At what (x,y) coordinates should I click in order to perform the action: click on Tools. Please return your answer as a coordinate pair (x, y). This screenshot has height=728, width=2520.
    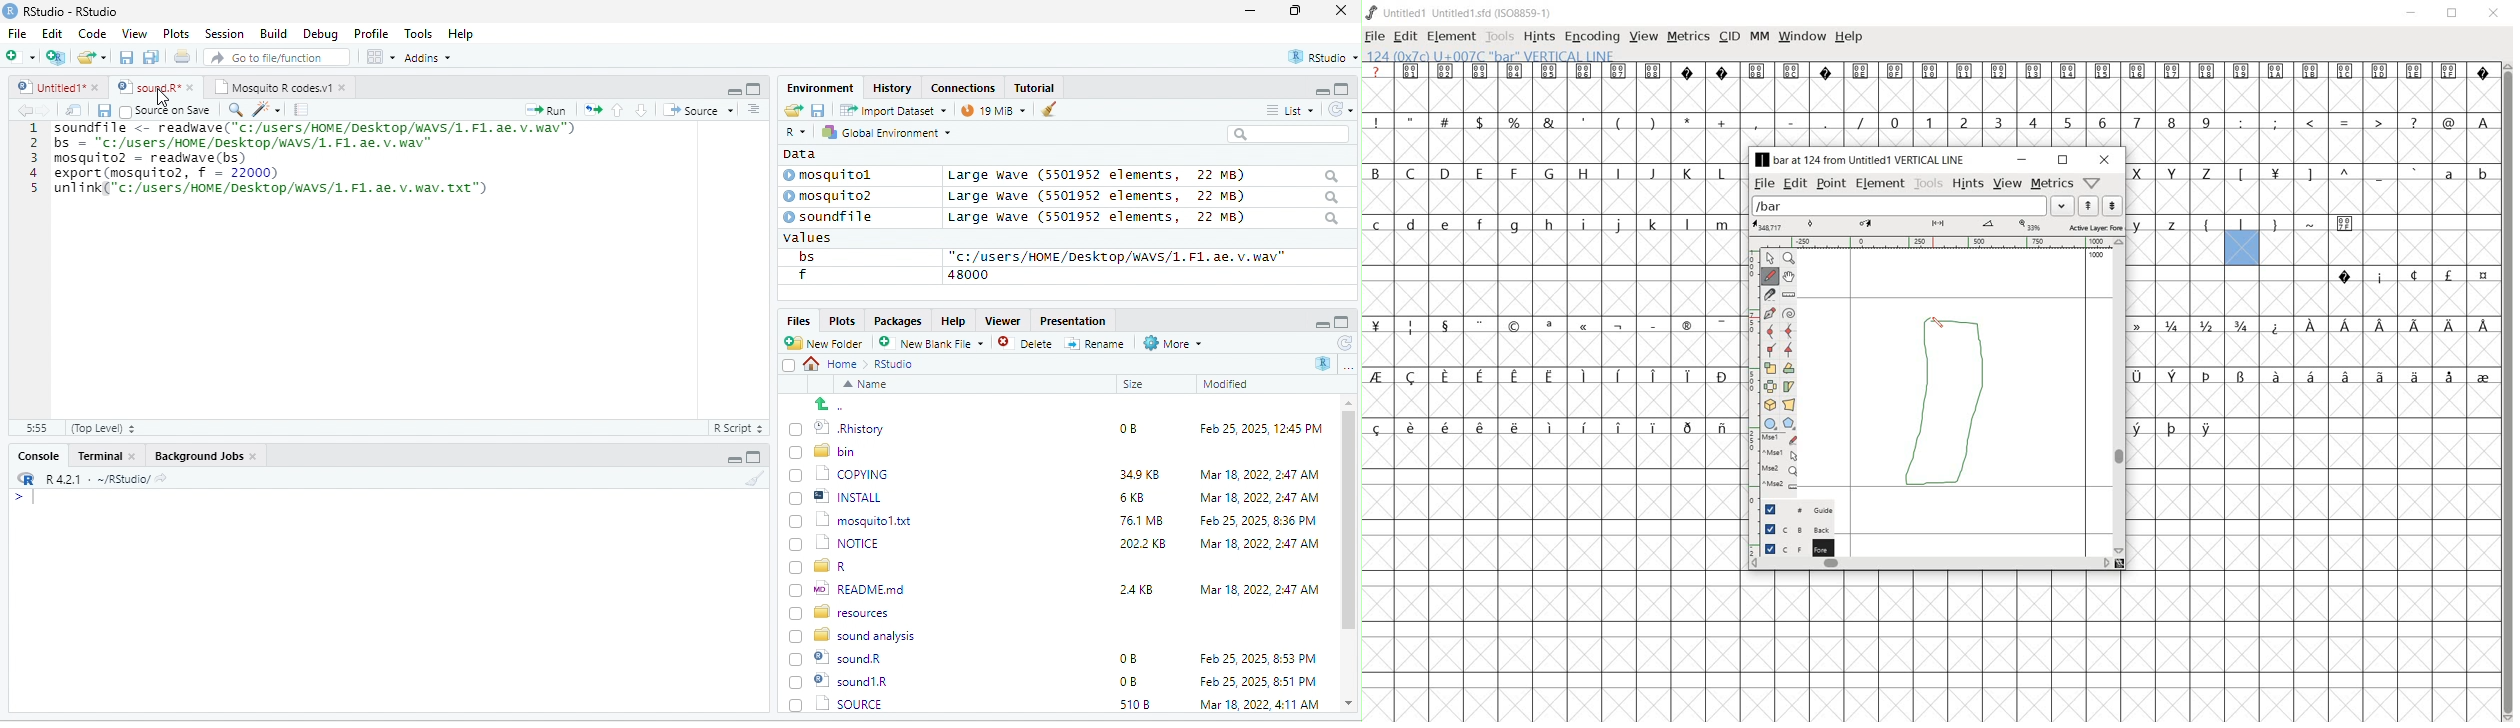
    Looking at the image, I should click on (419, 33).